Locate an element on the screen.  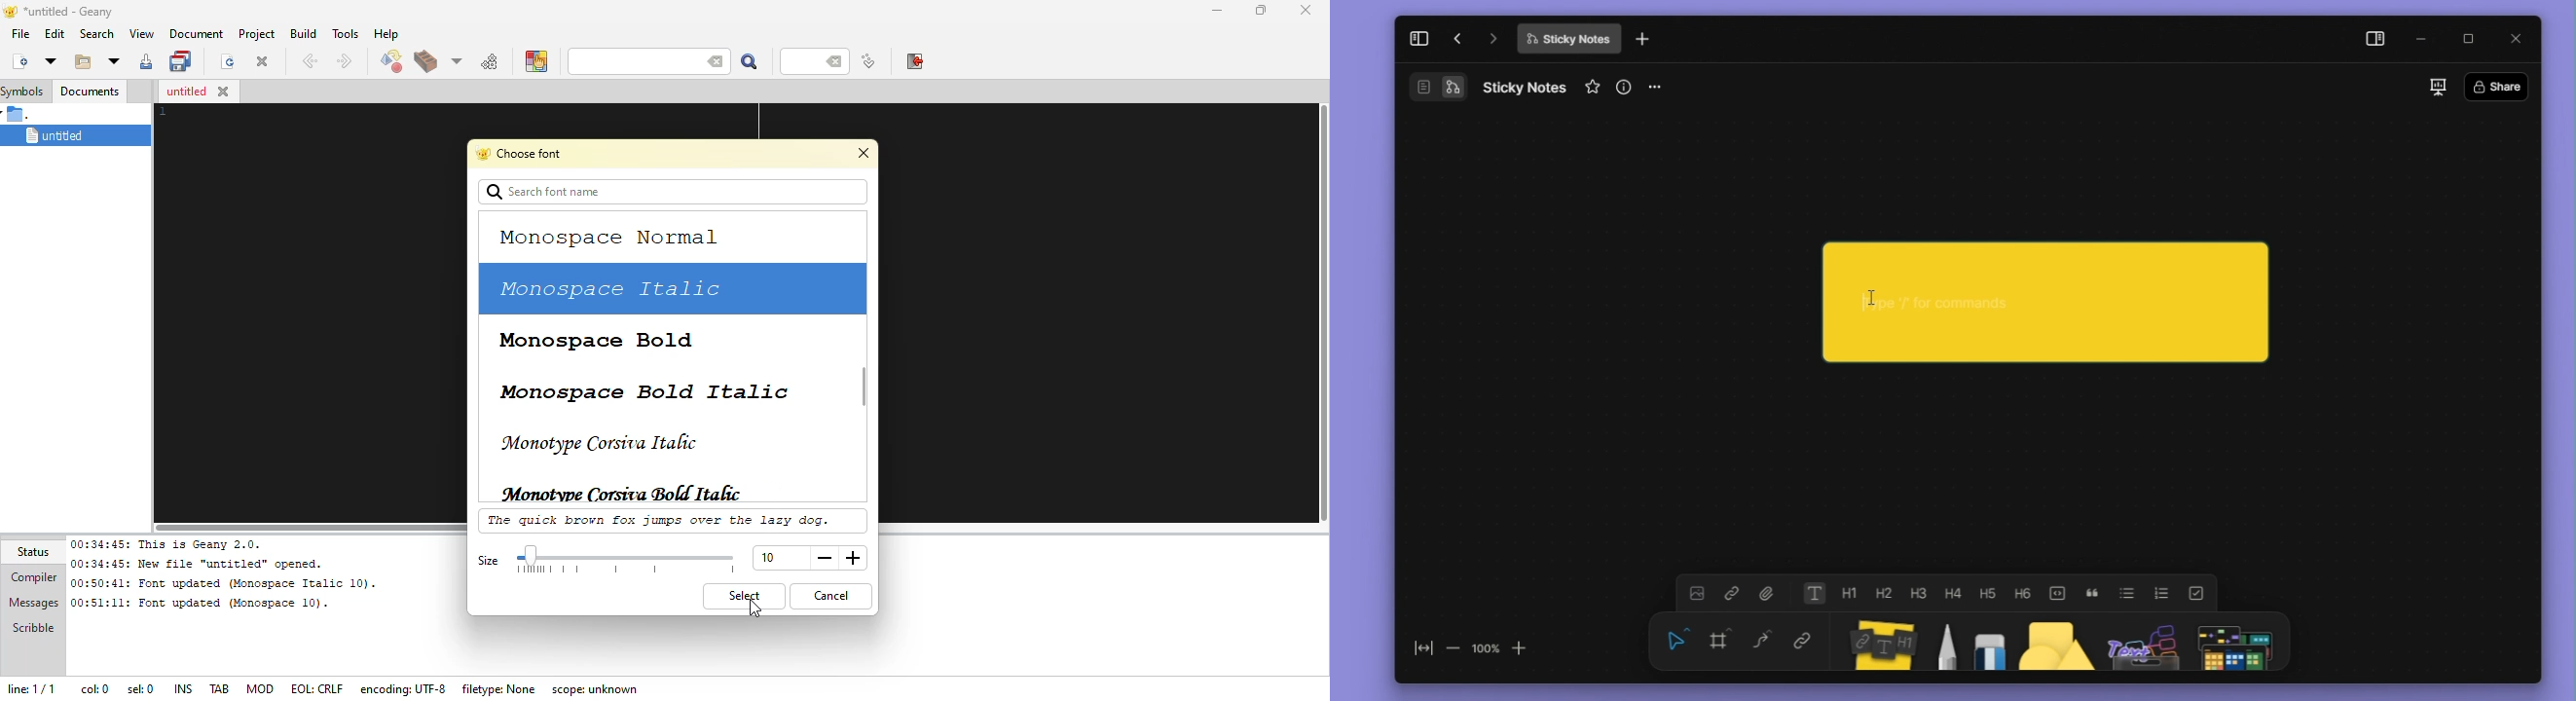
open existing is located at coordinates (81, 61).